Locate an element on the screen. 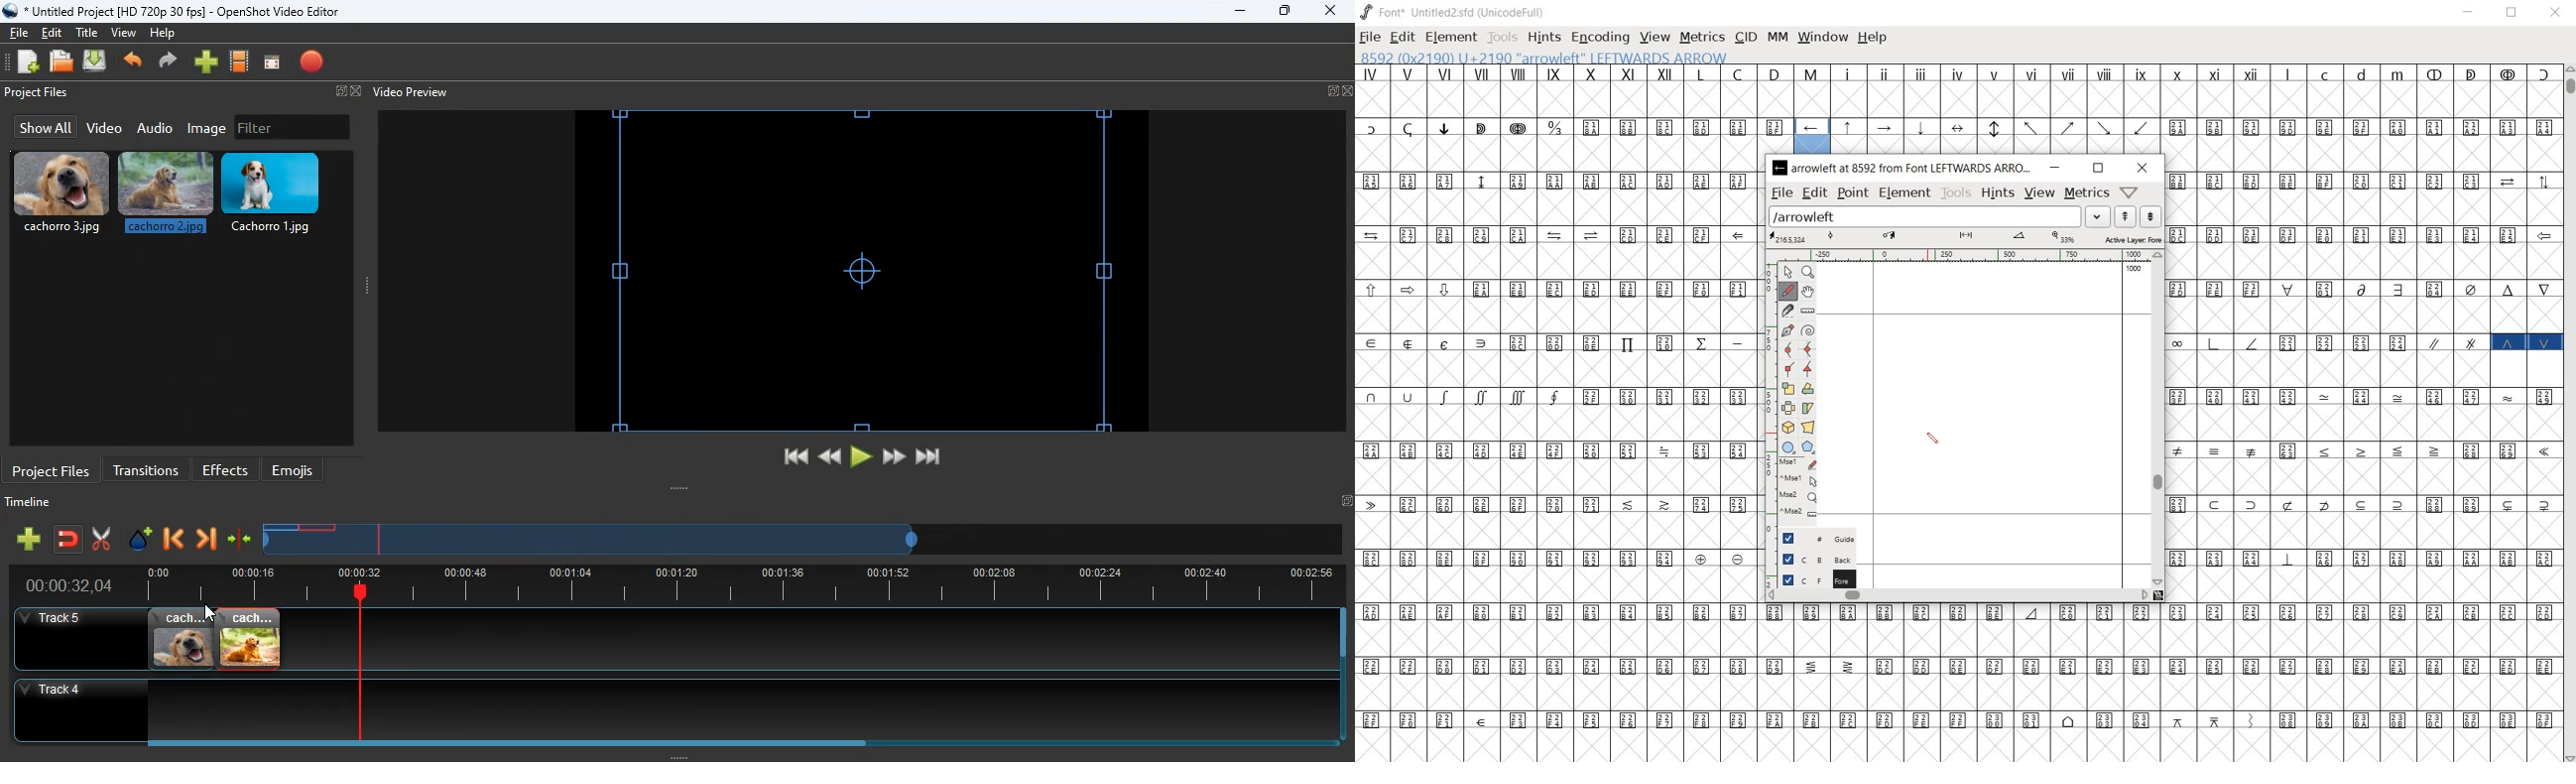 This screenshot has height=784, width=2576. show all is located at coordinates (43, 127).